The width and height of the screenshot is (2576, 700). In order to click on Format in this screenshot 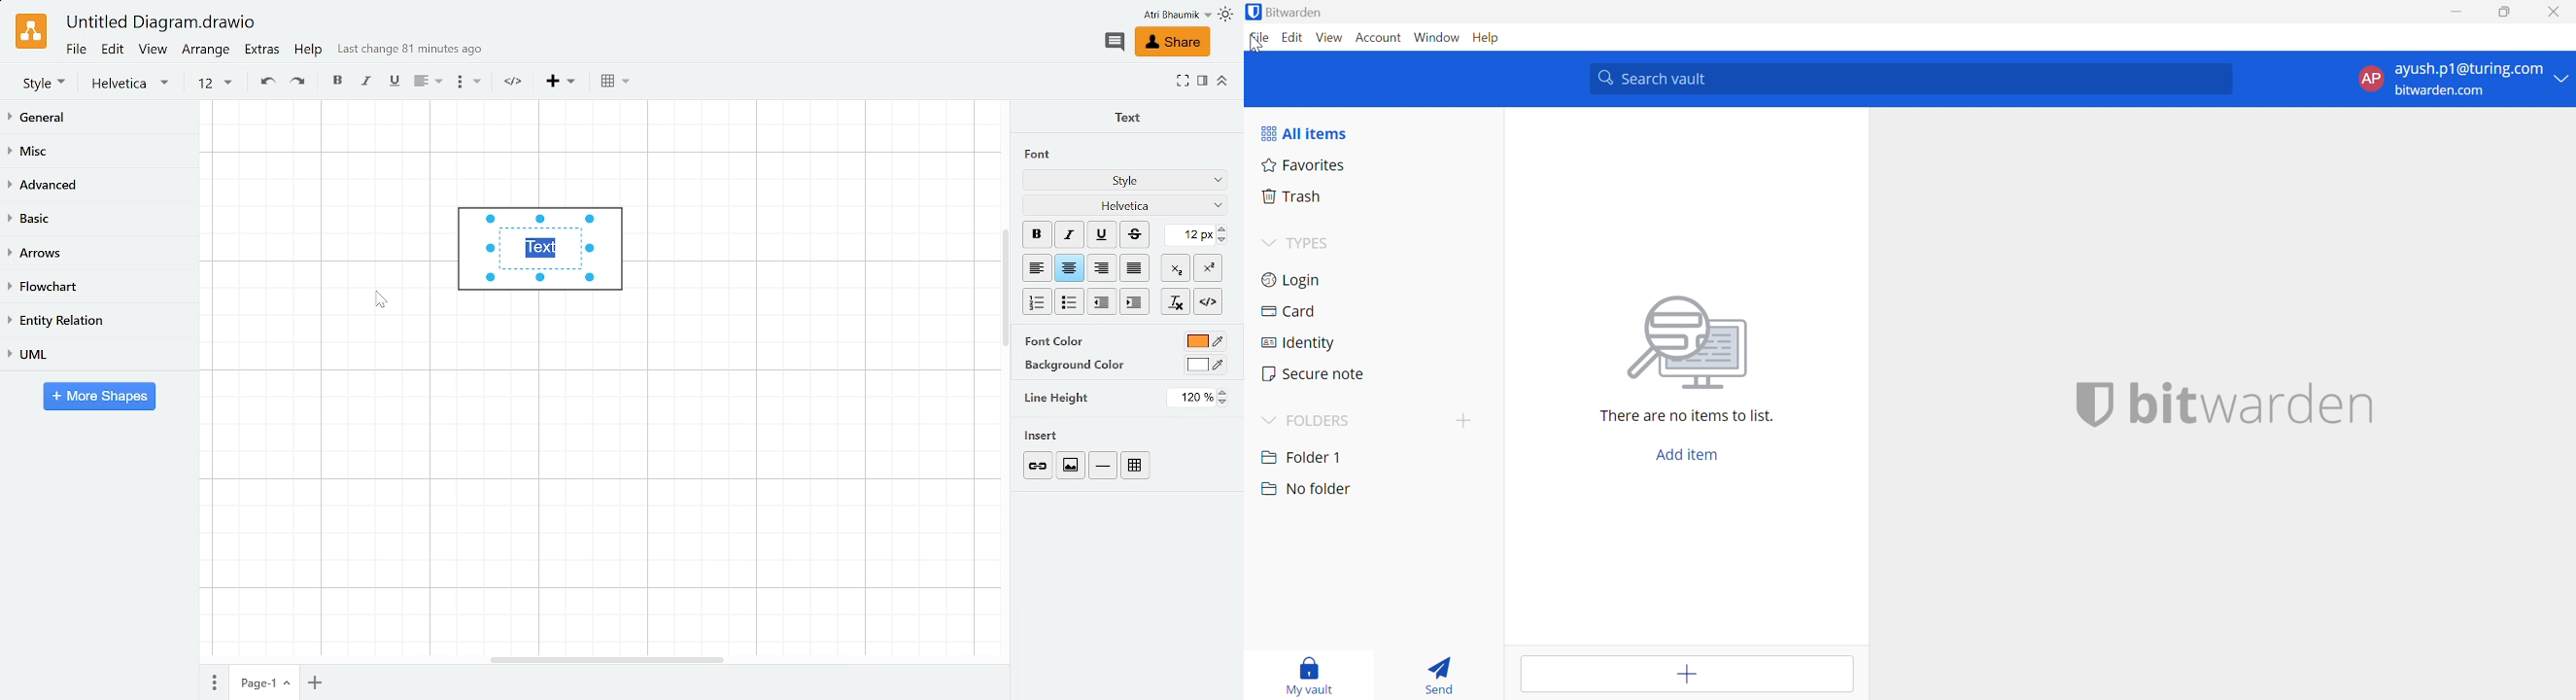, I will do `click(1202, 83)`.